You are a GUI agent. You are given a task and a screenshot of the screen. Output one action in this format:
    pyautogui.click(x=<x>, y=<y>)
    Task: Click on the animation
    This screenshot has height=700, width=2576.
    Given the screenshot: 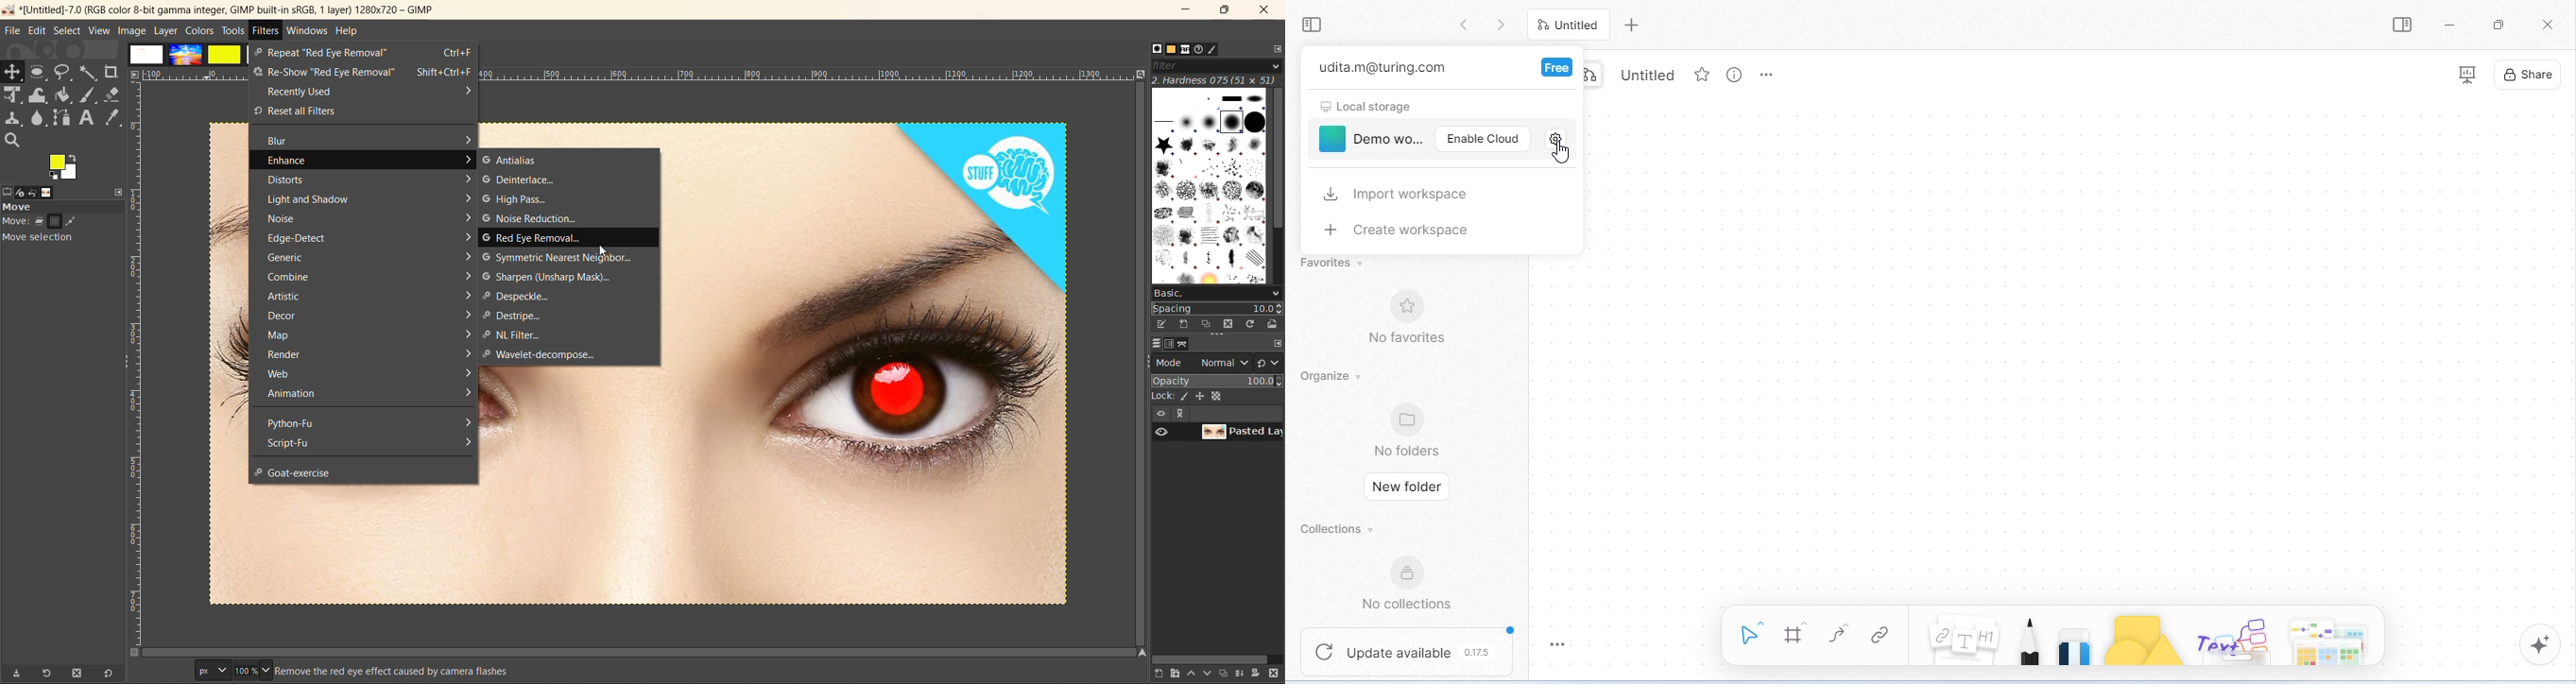 What is the action you would take?
    pyautogui.click(x=368, y=393)
    